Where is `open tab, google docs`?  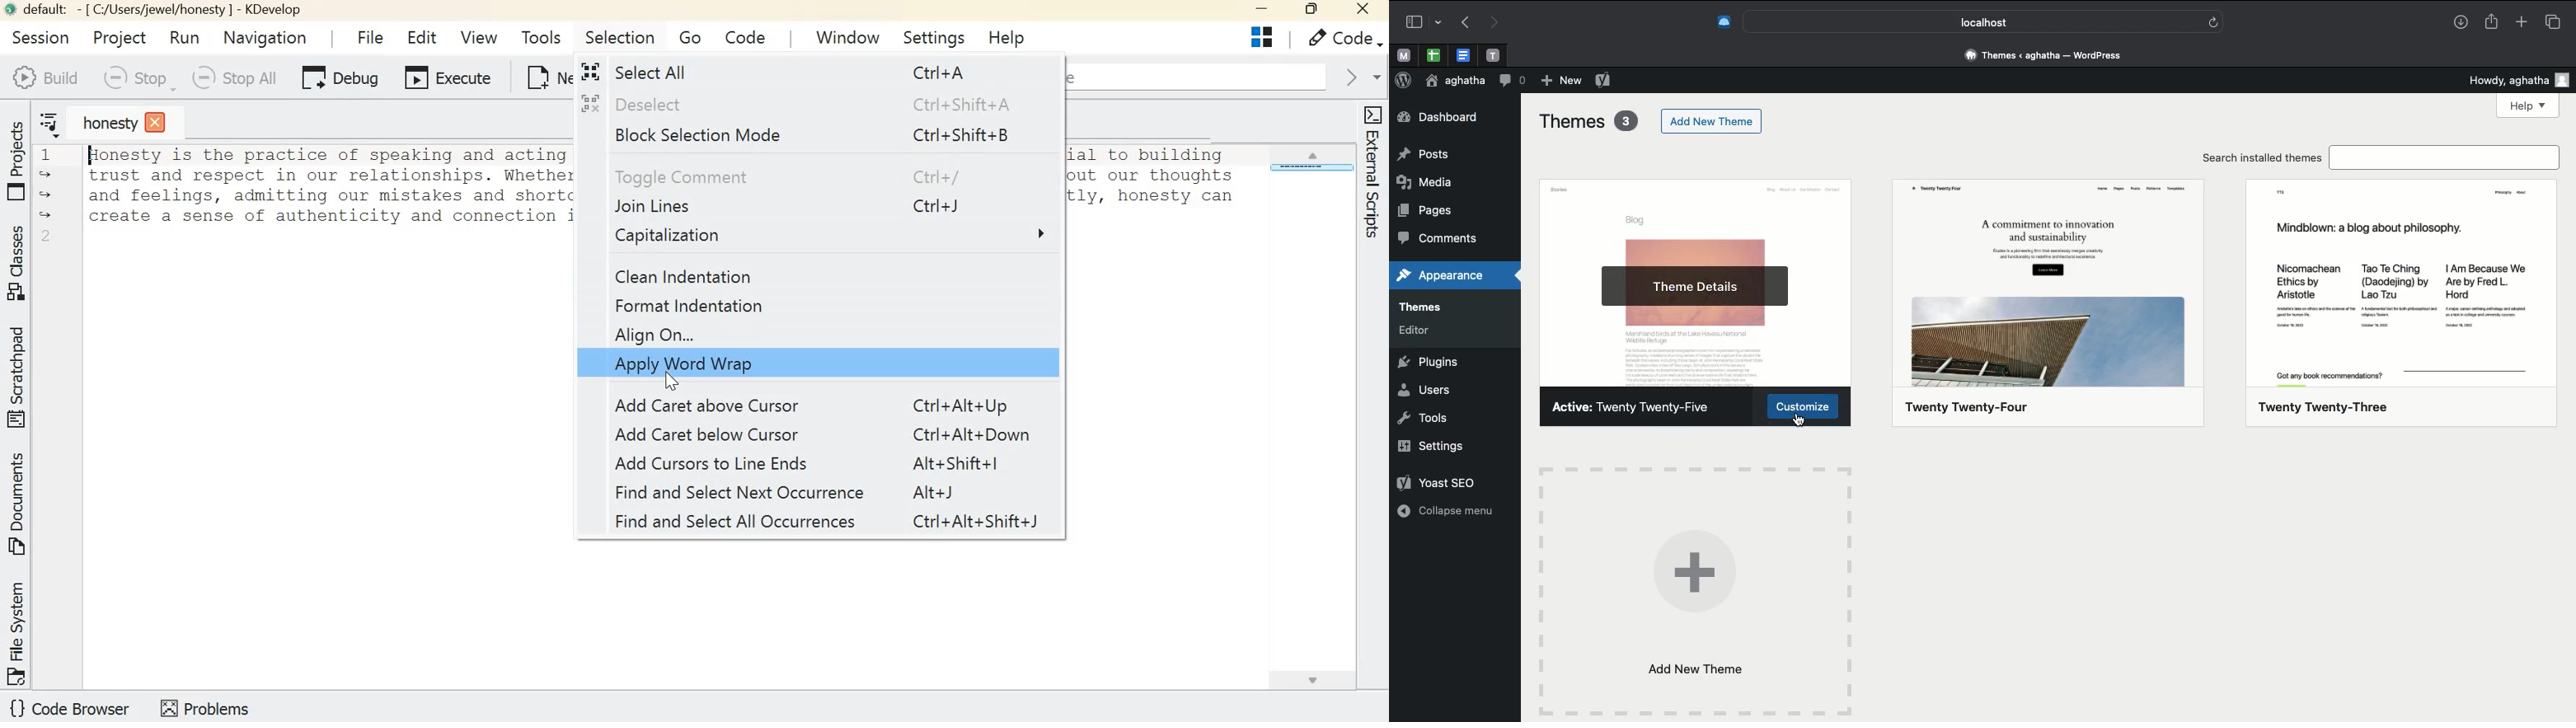 open tab, google docs is located at coordinates (1462, 56).